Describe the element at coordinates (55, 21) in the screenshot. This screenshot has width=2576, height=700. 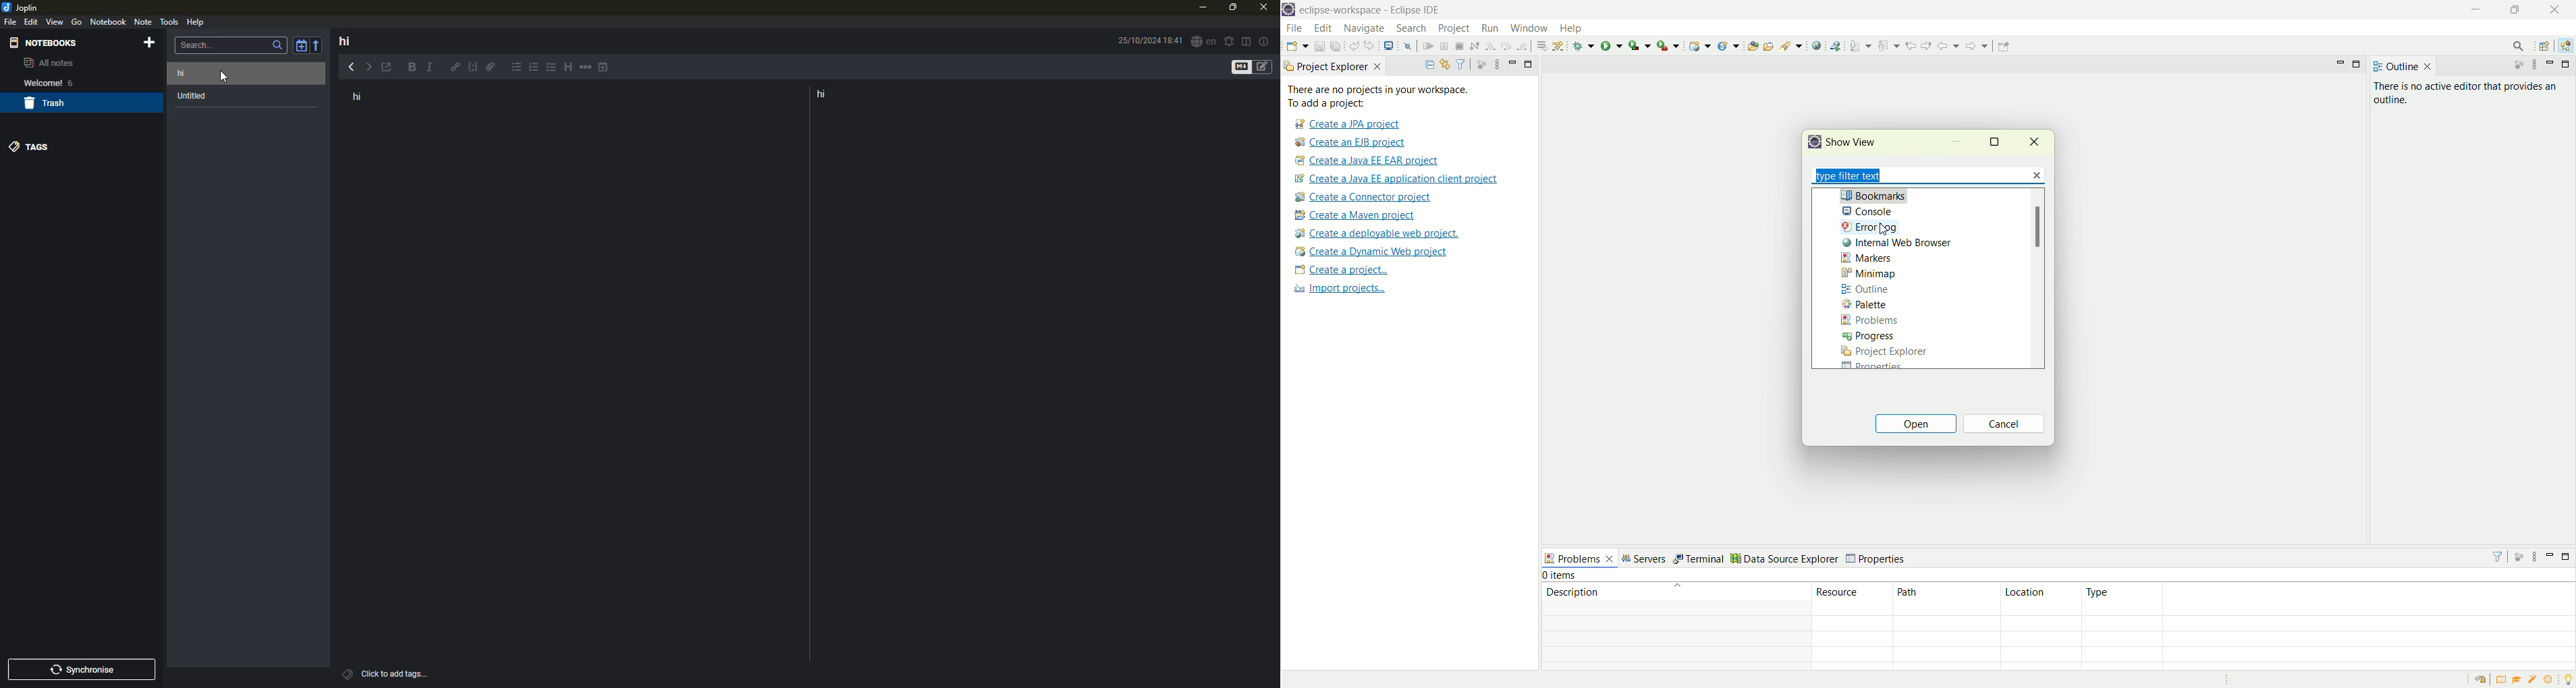
I see `view` at that location.